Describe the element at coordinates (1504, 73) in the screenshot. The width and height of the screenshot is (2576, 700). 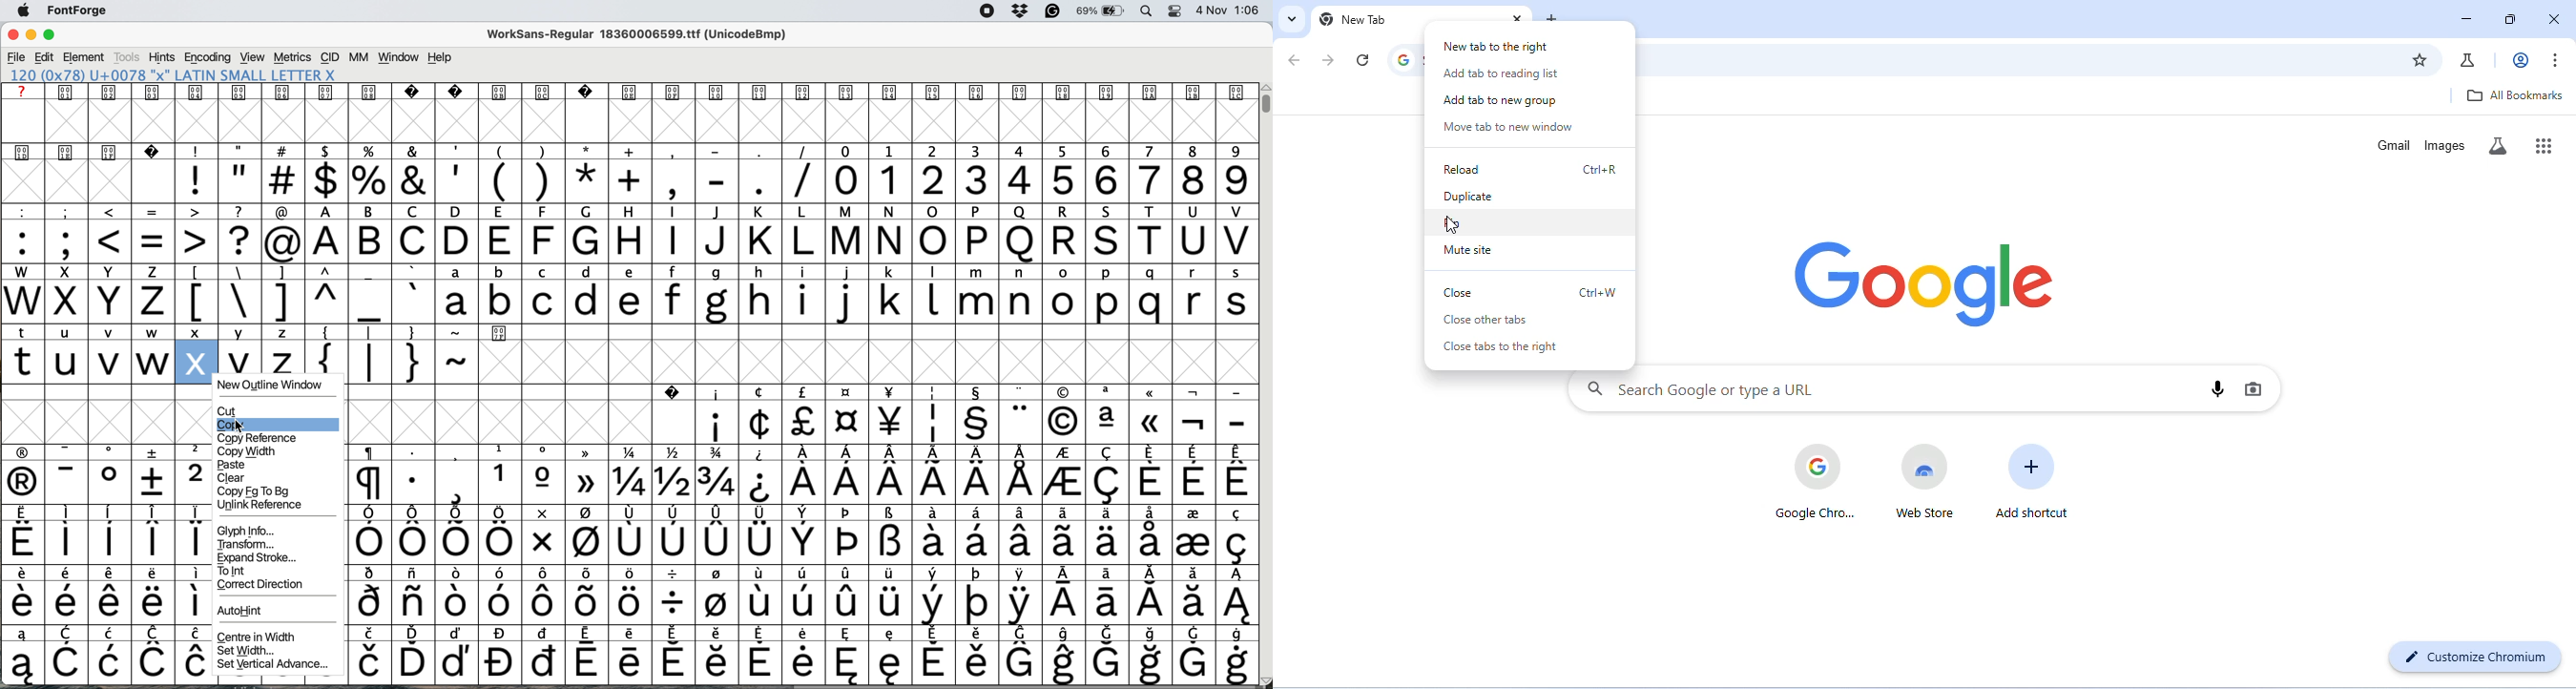
I see `add tab to reading list` at that location.